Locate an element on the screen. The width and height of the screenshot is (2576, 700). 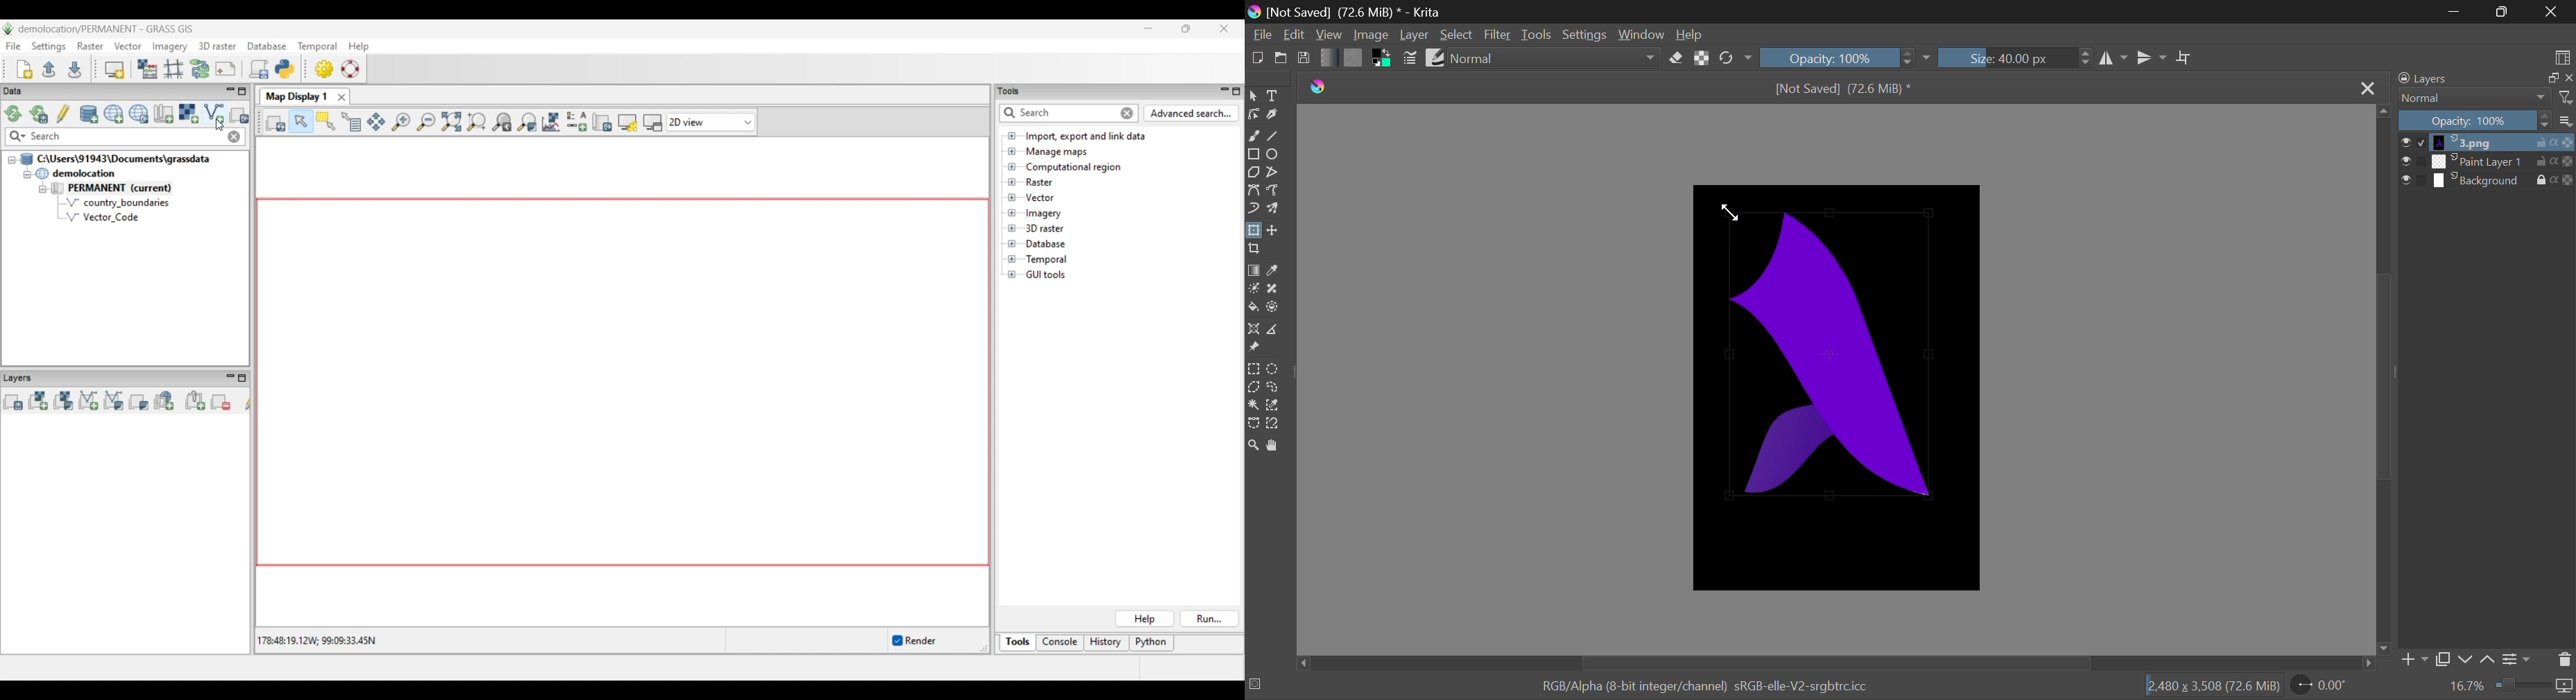
Window is located at coordinates (1639, 35).